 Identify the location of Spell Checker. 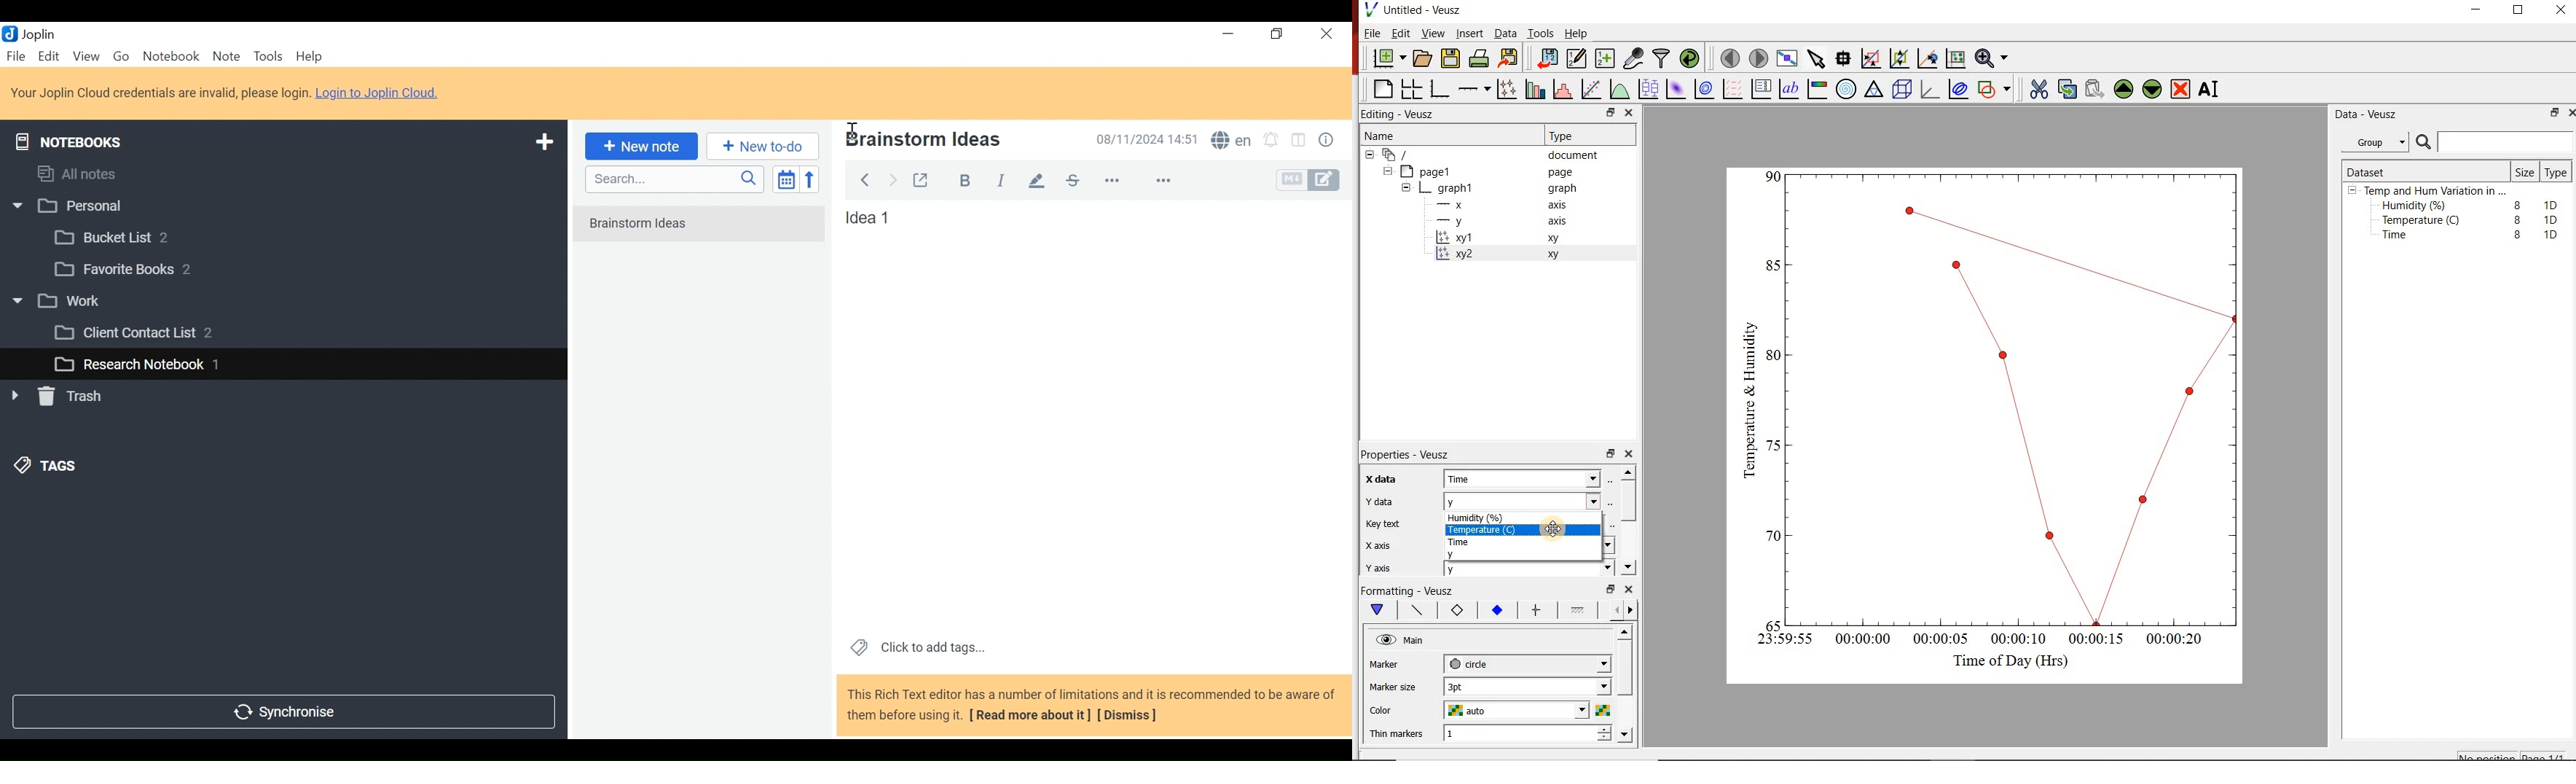
(1231, 142).